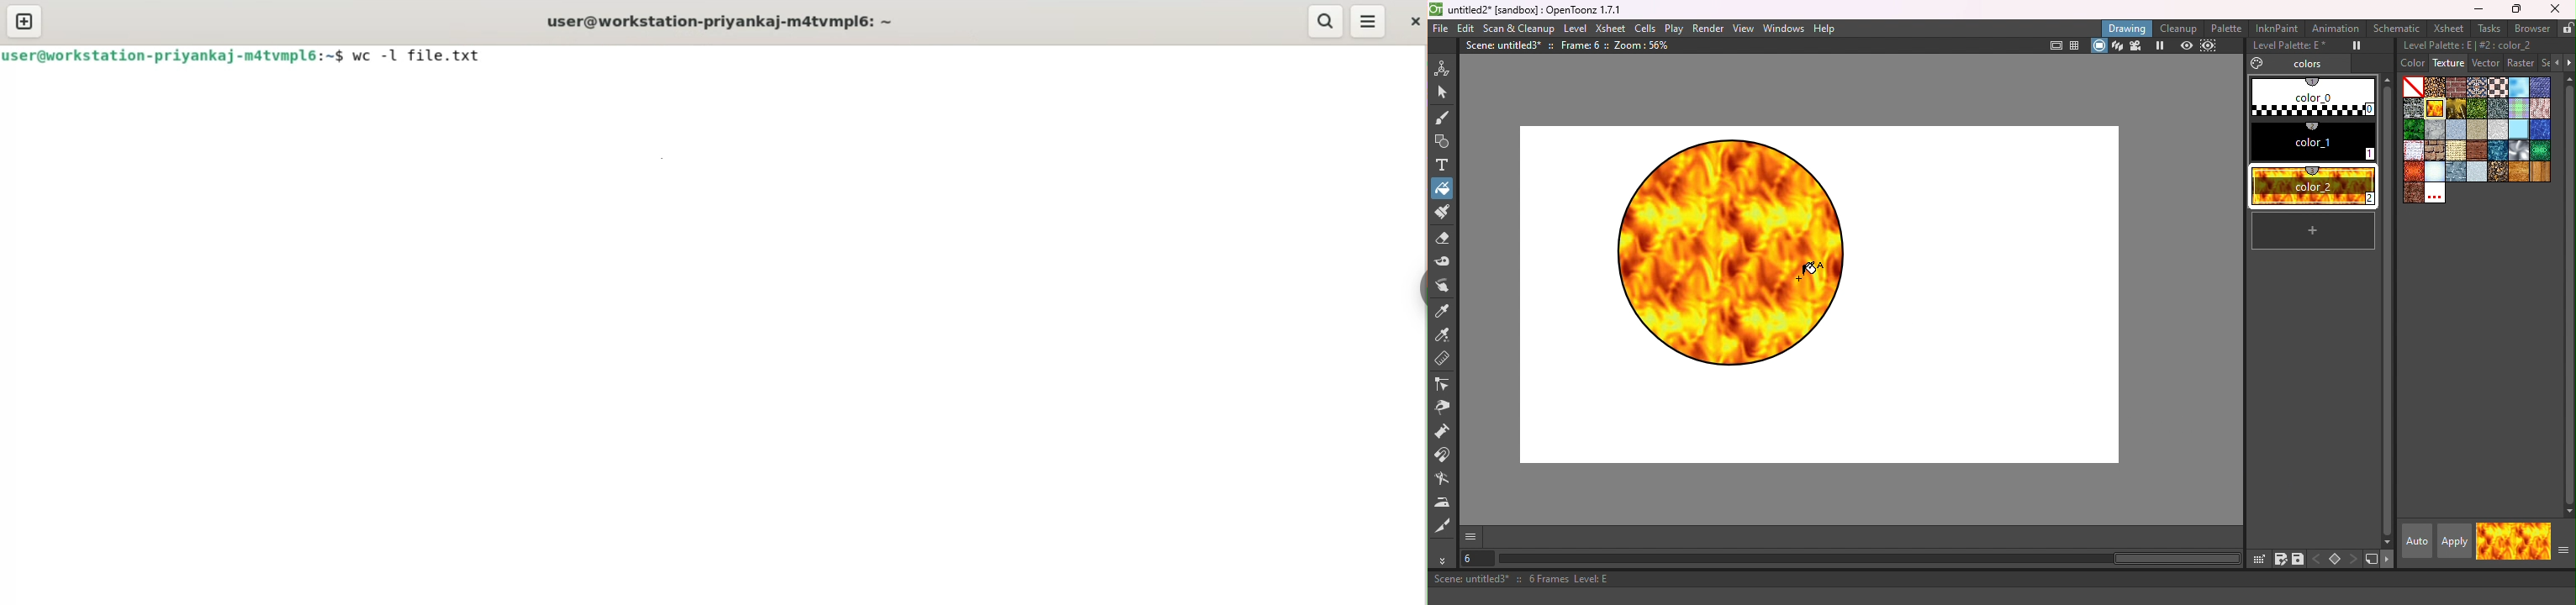  What do you see at coordinates (1419, 288) in the screenshot?
I see `sidebar` at bounding box center [1419, 288].